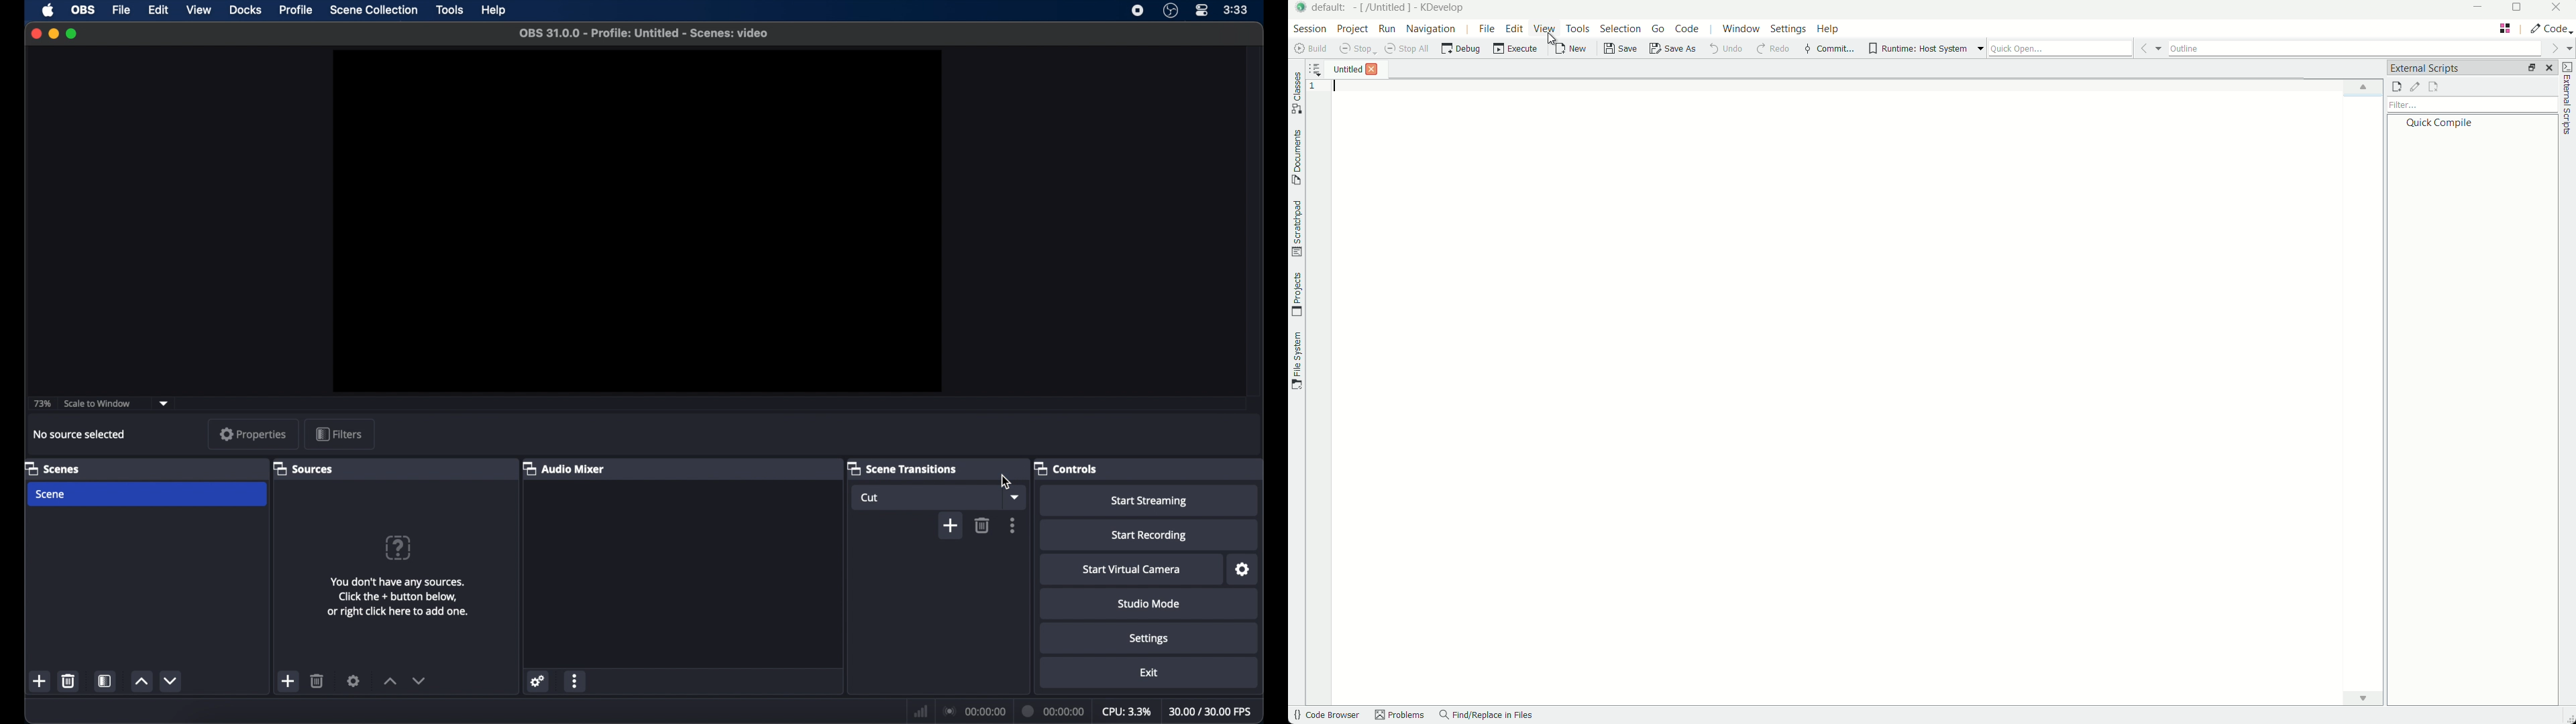 The height and width of the screenshot is (728, 2576). I want to click on up, so click(141, 682).